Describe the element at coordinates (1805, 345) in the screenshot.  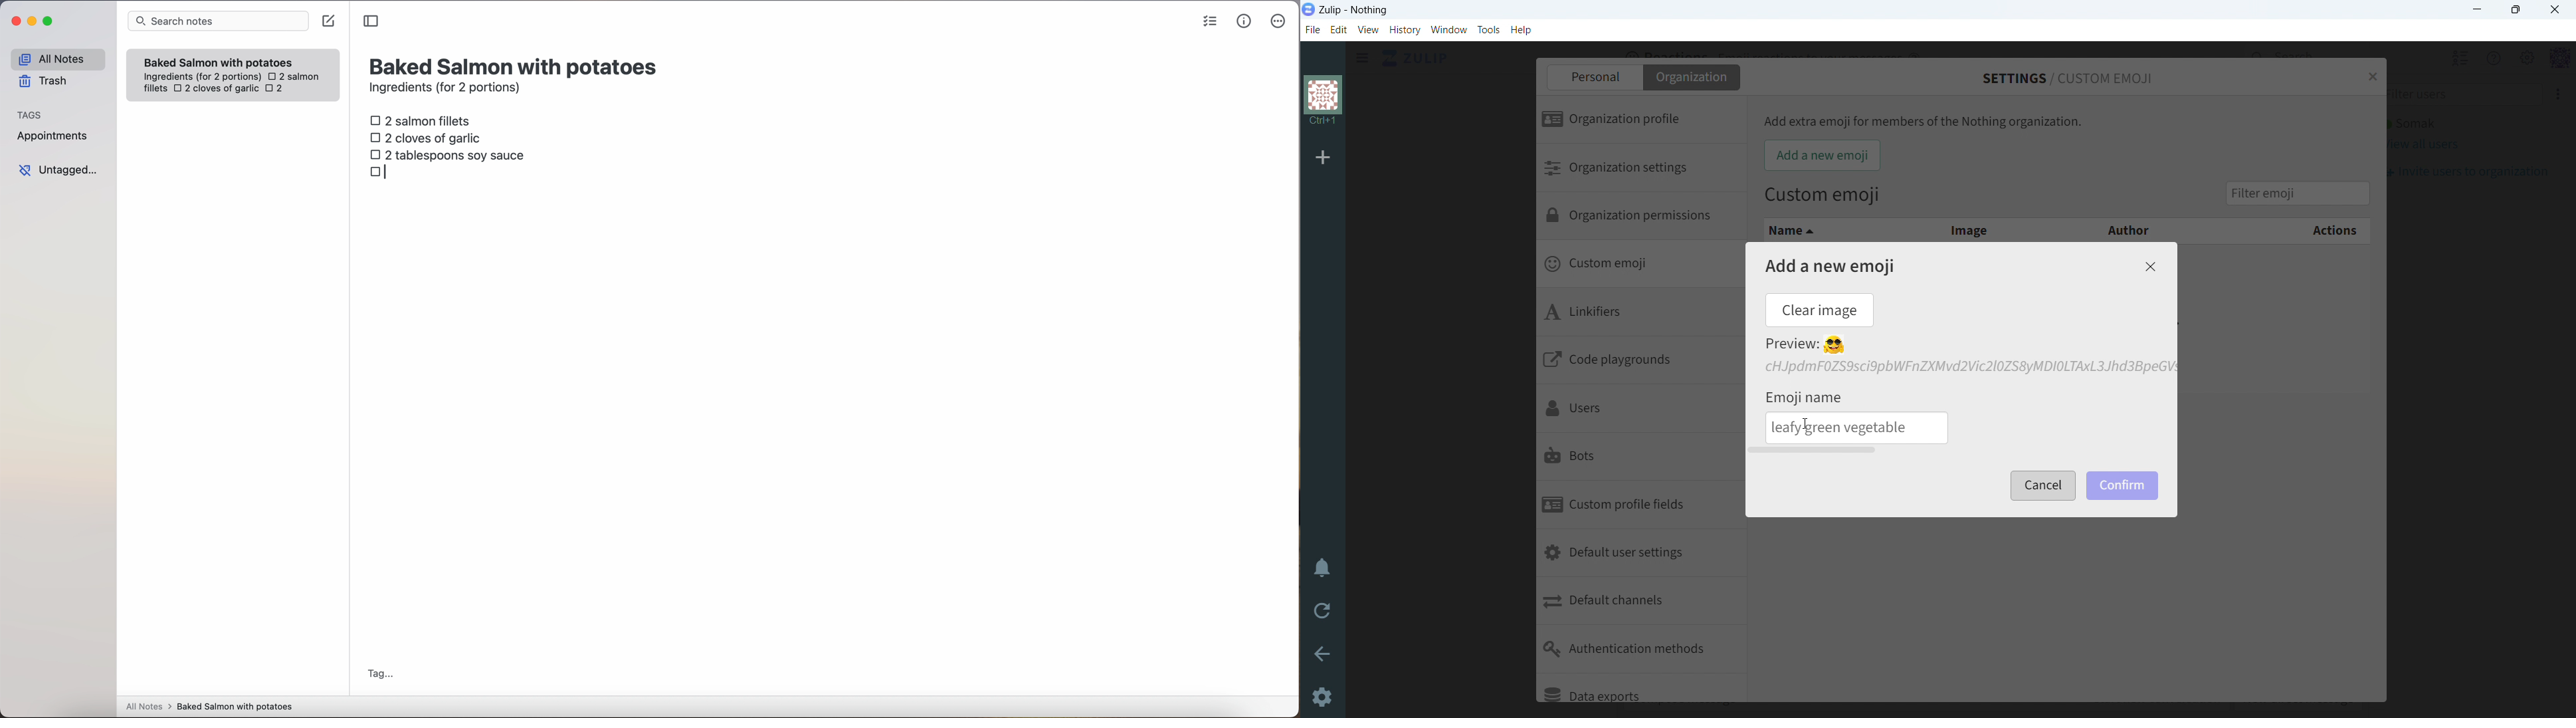
I see `preview` at that location.